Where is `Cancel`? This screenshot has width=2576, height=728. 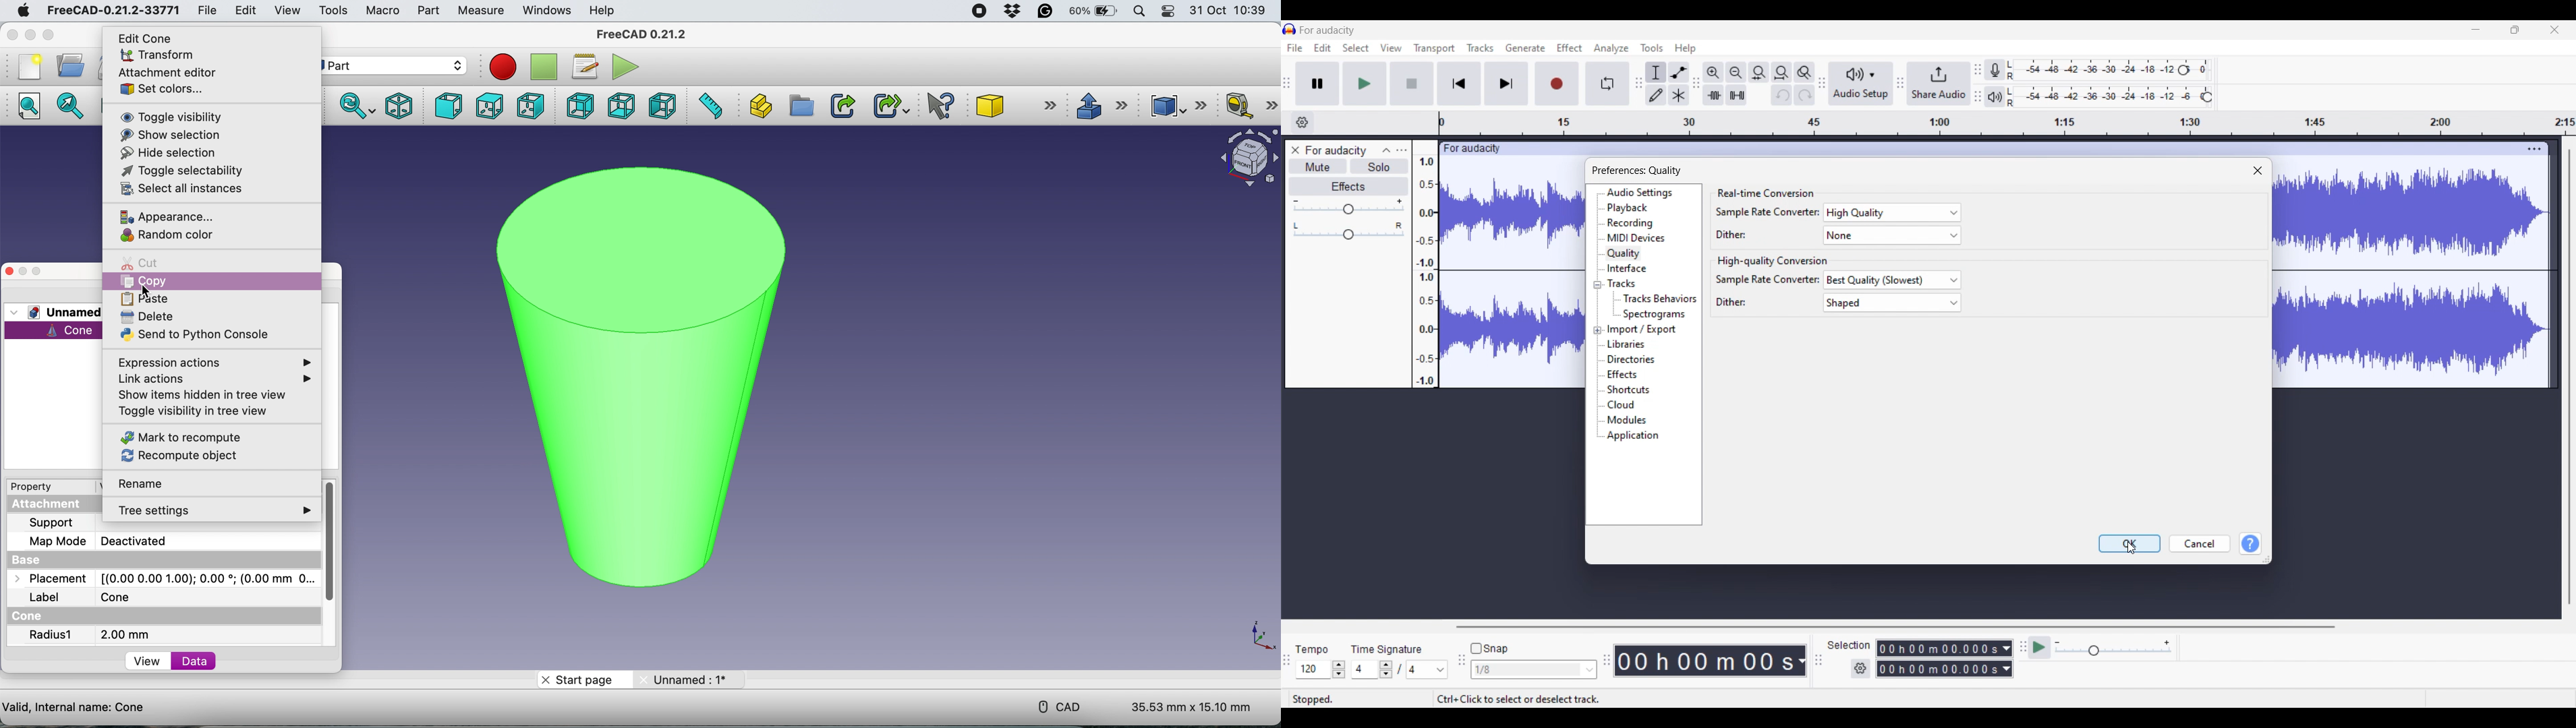
Cancel is located at coordinates (2200, 543).